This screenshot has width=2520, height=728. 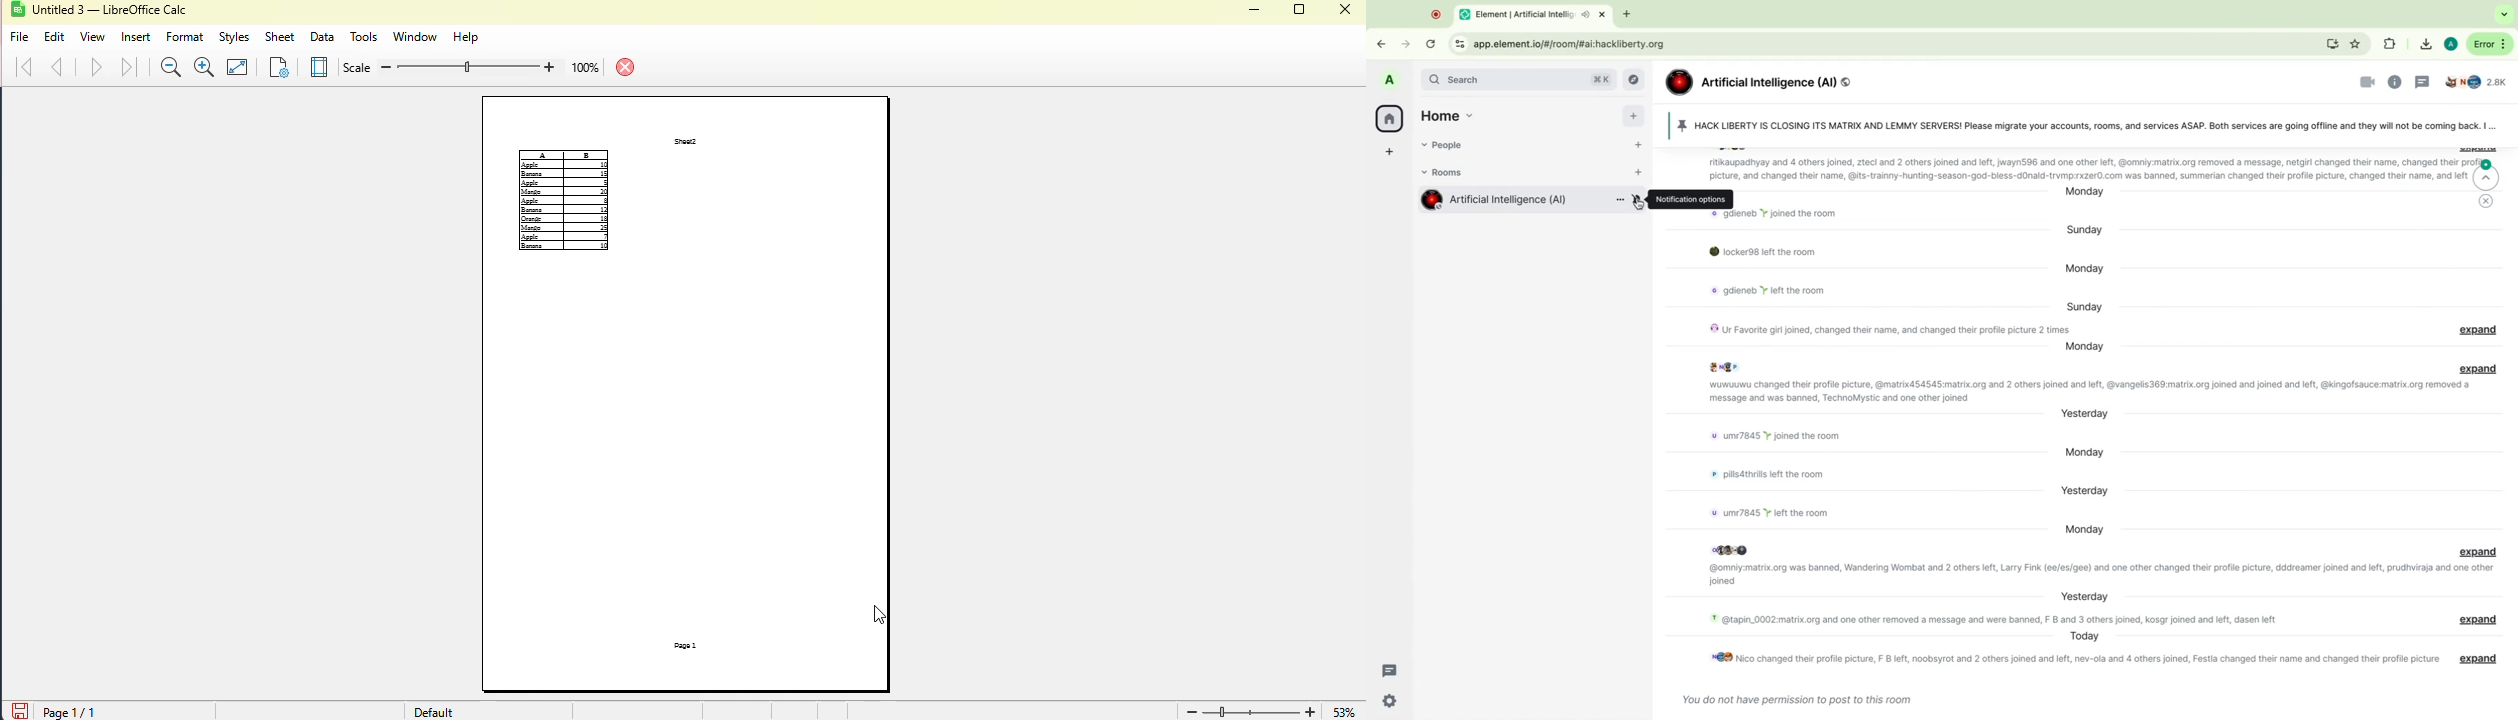 What do you see at coordinates (2475, 368) in the screenshot?
I see `expand` at bounding box center [2475, 368].